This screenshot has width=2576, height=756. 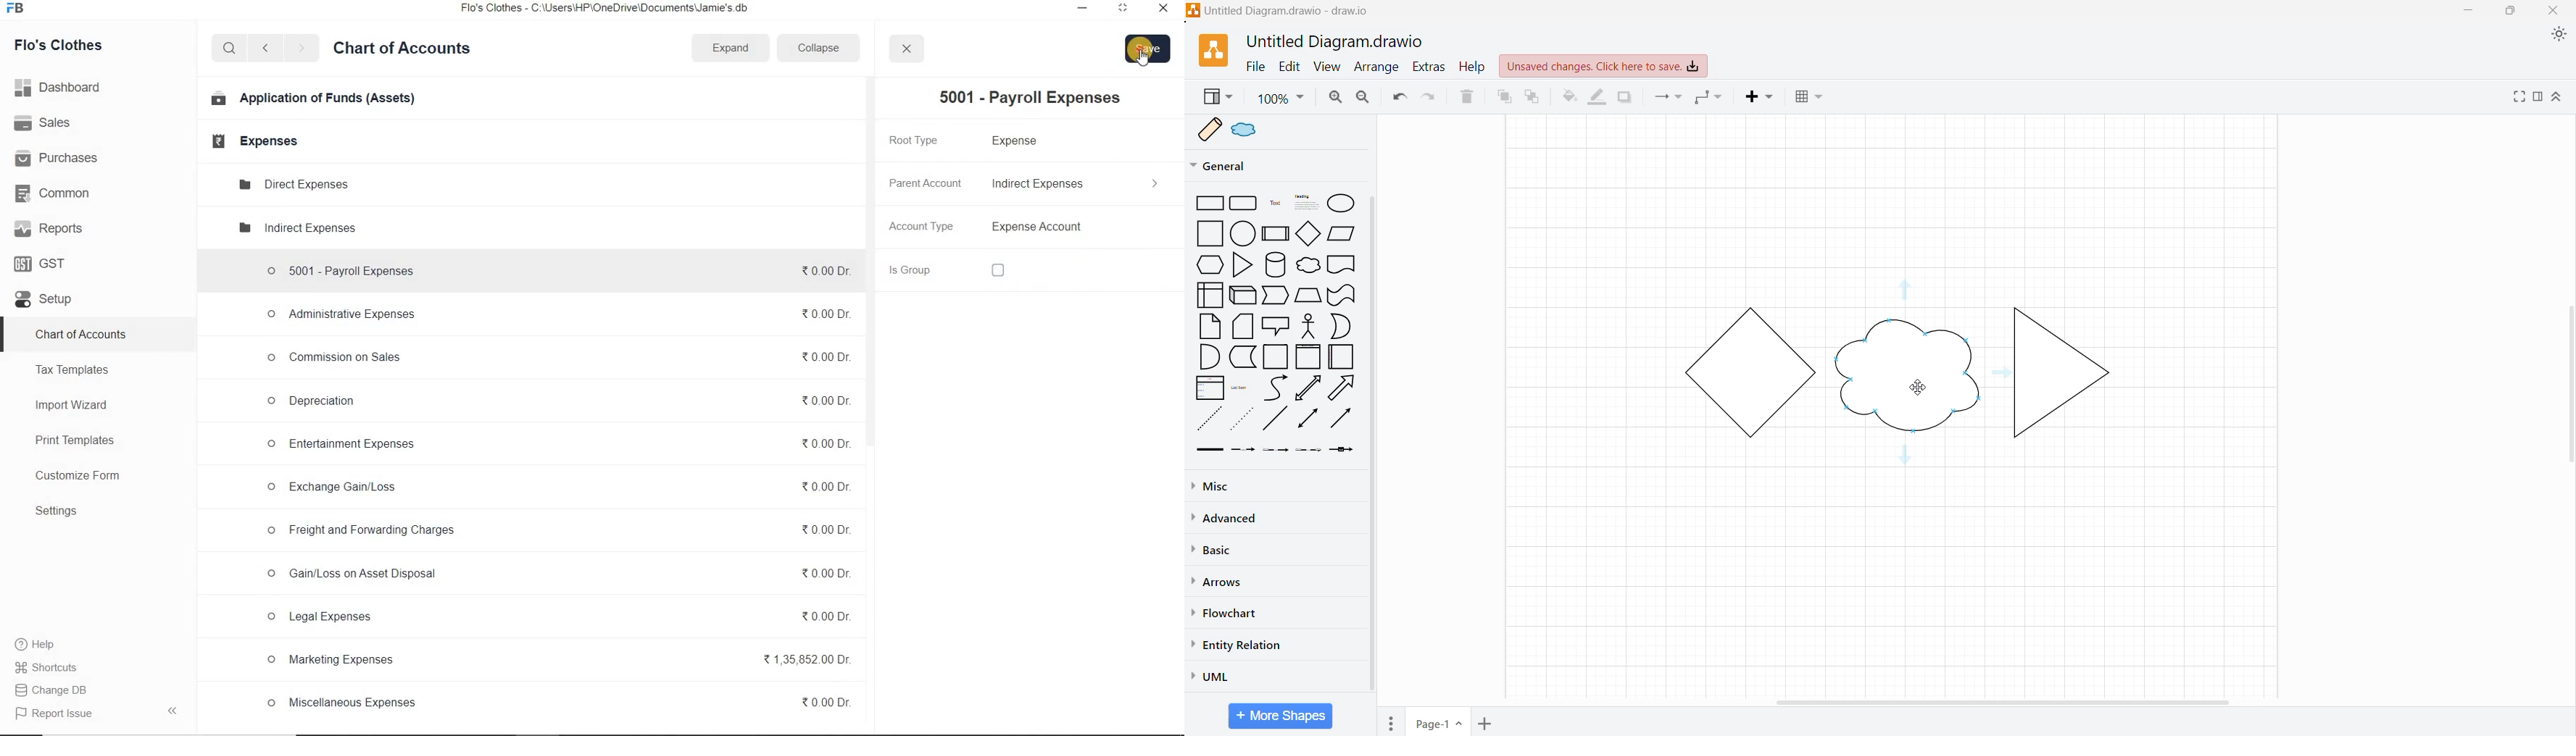 I want to click on set up, so click(x=44, y=300).